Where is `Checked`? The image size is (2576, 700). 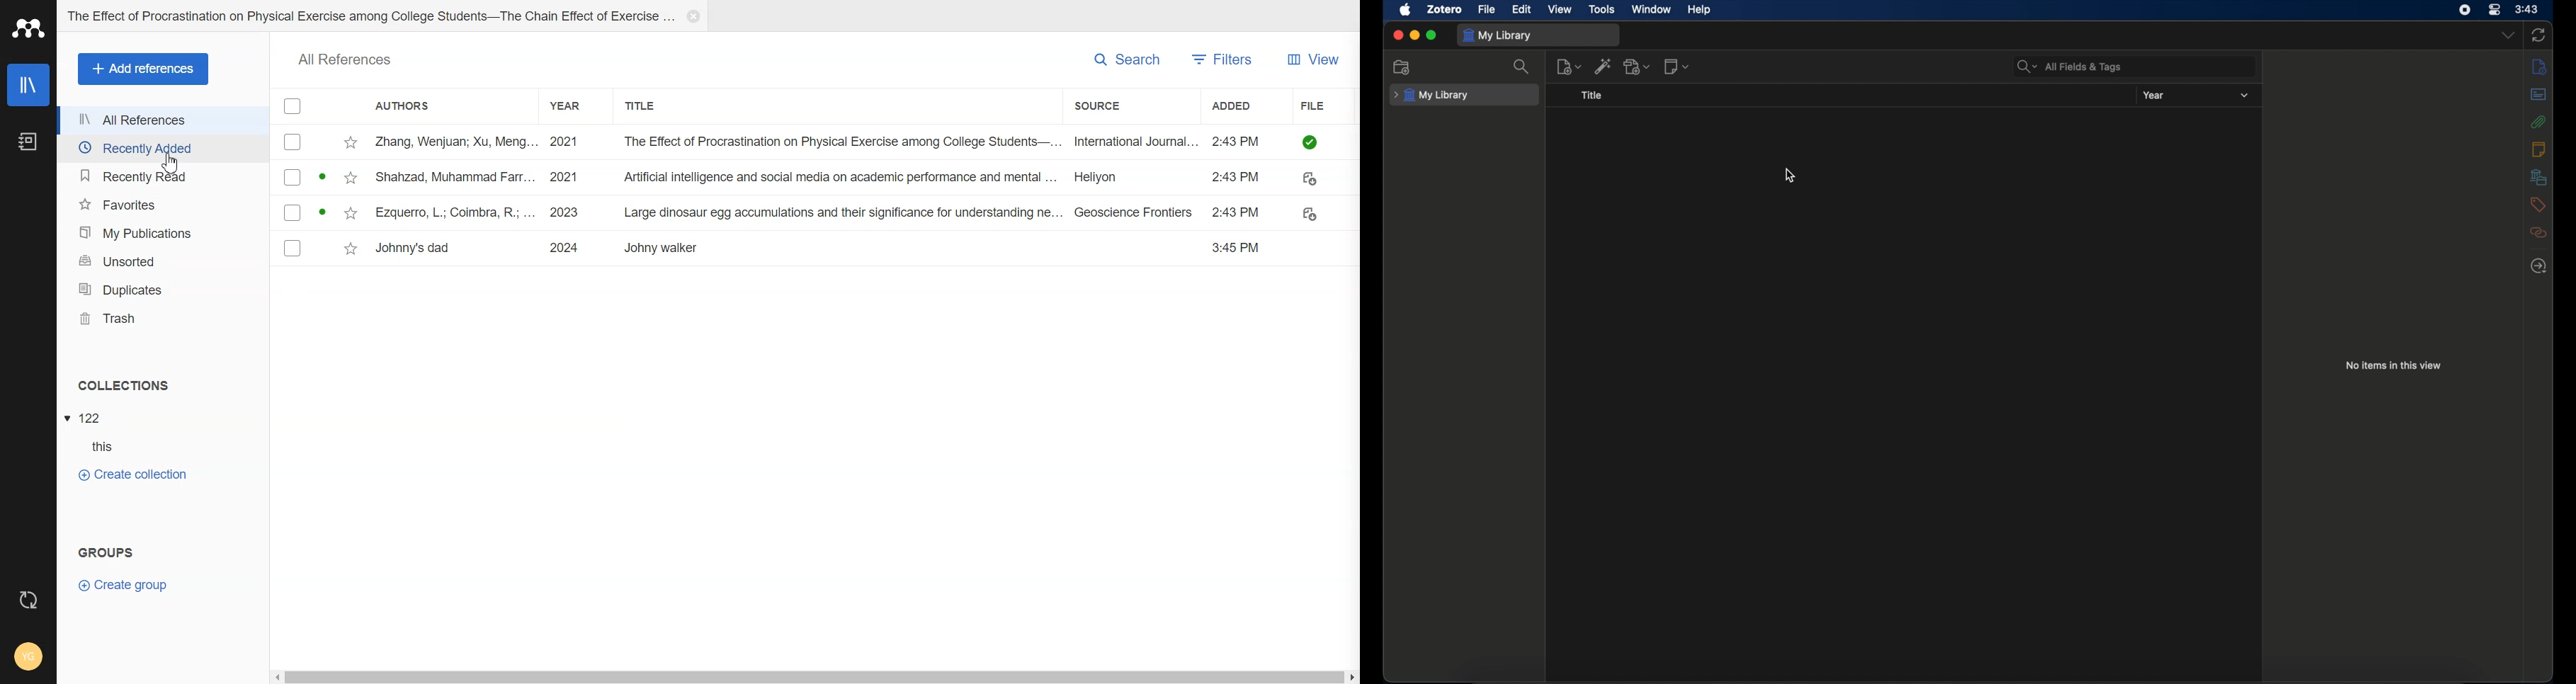 Checked is located at coordinates (293, 106).